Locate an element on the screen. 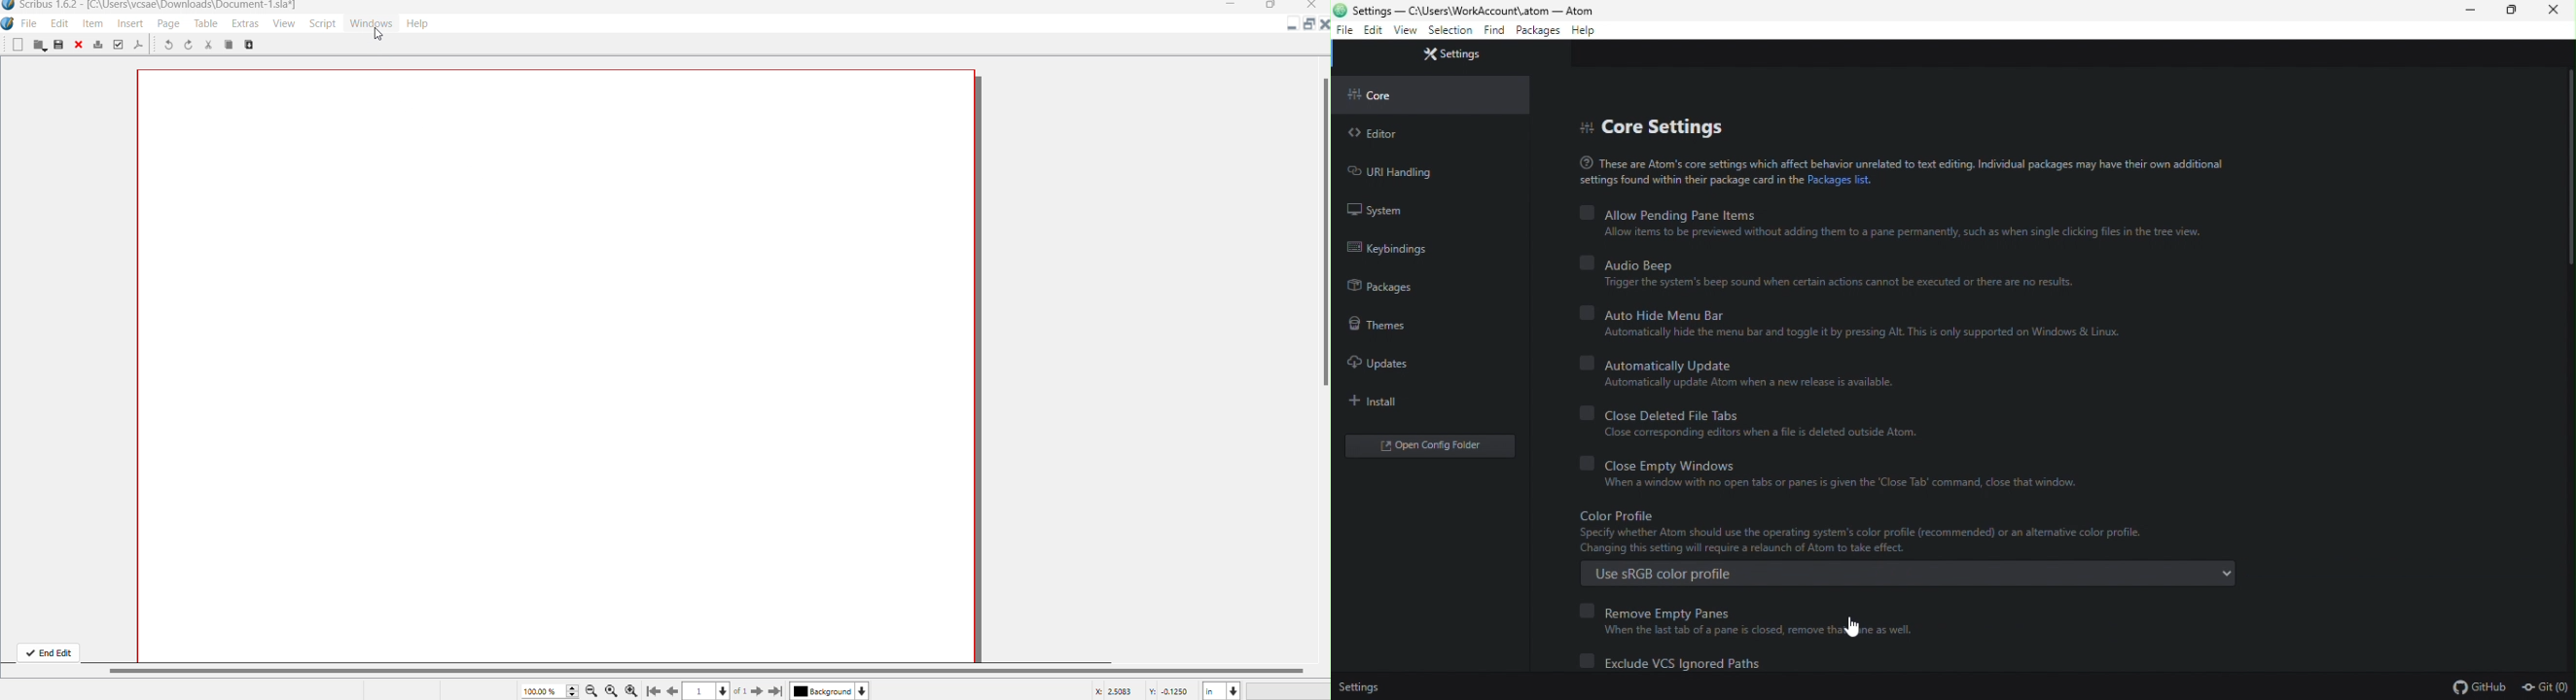 This screenshot has width=2576, height=700.  is located at coordinates (177, 45).